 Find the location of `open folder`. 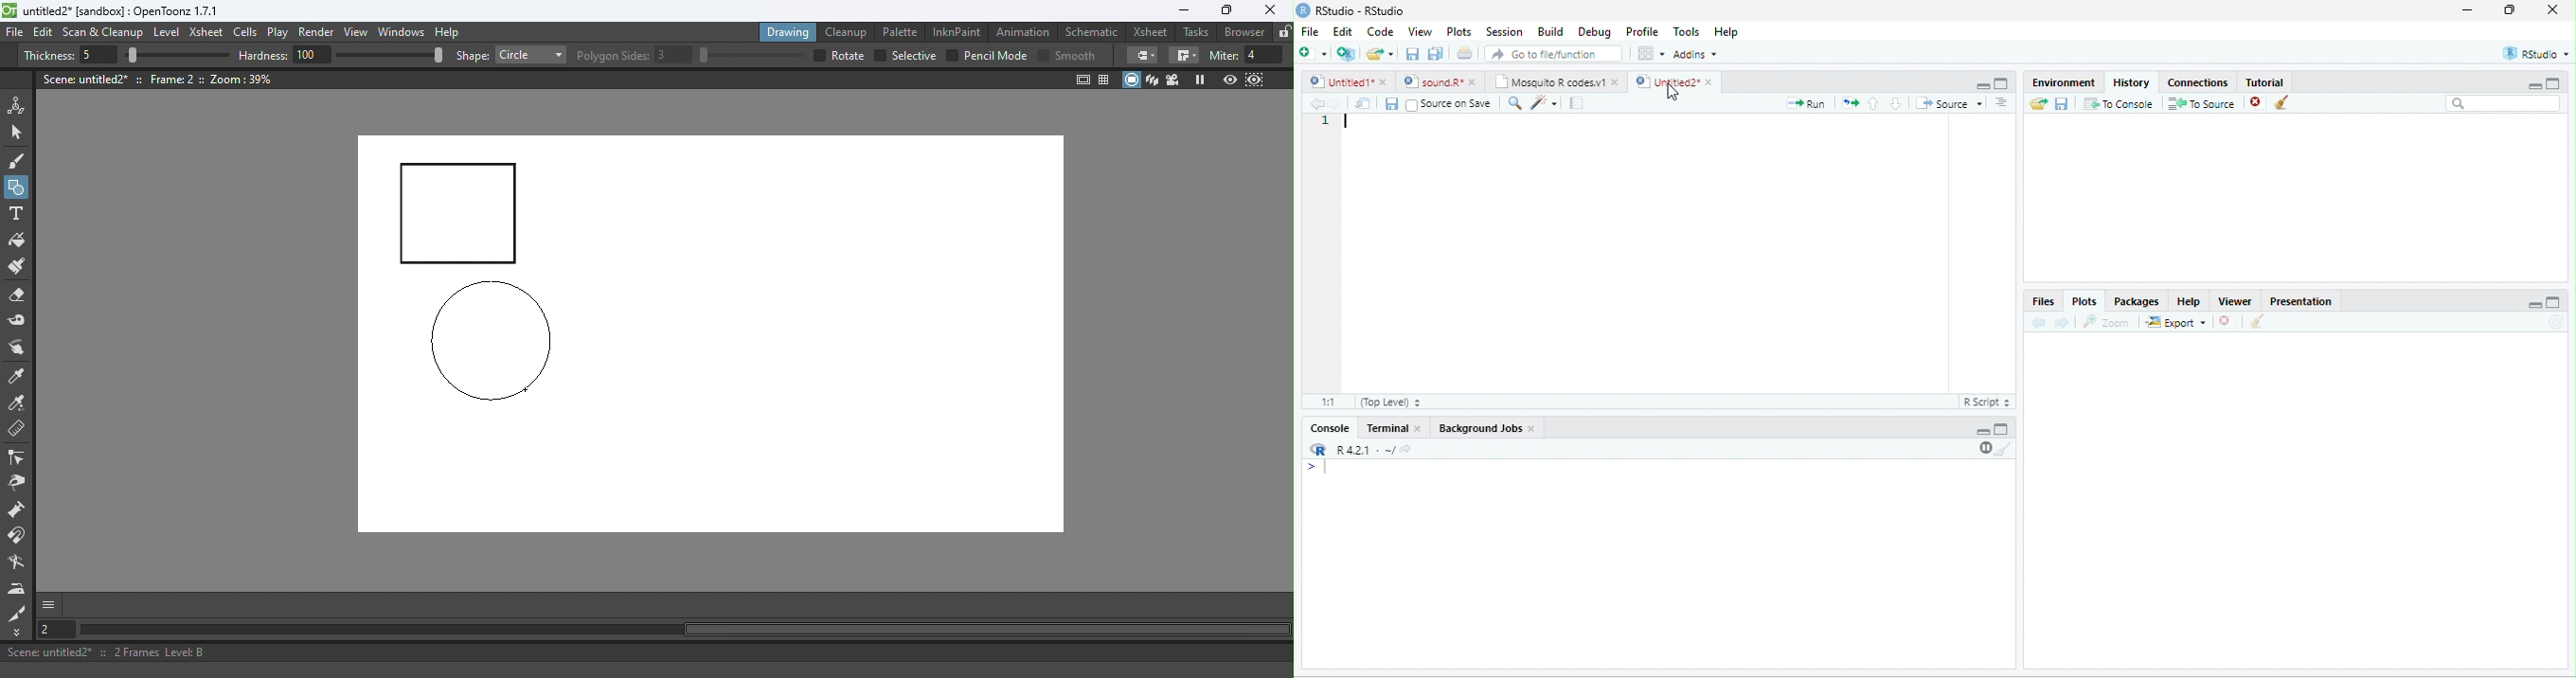

open folder is located at coordinates (2039, 103).